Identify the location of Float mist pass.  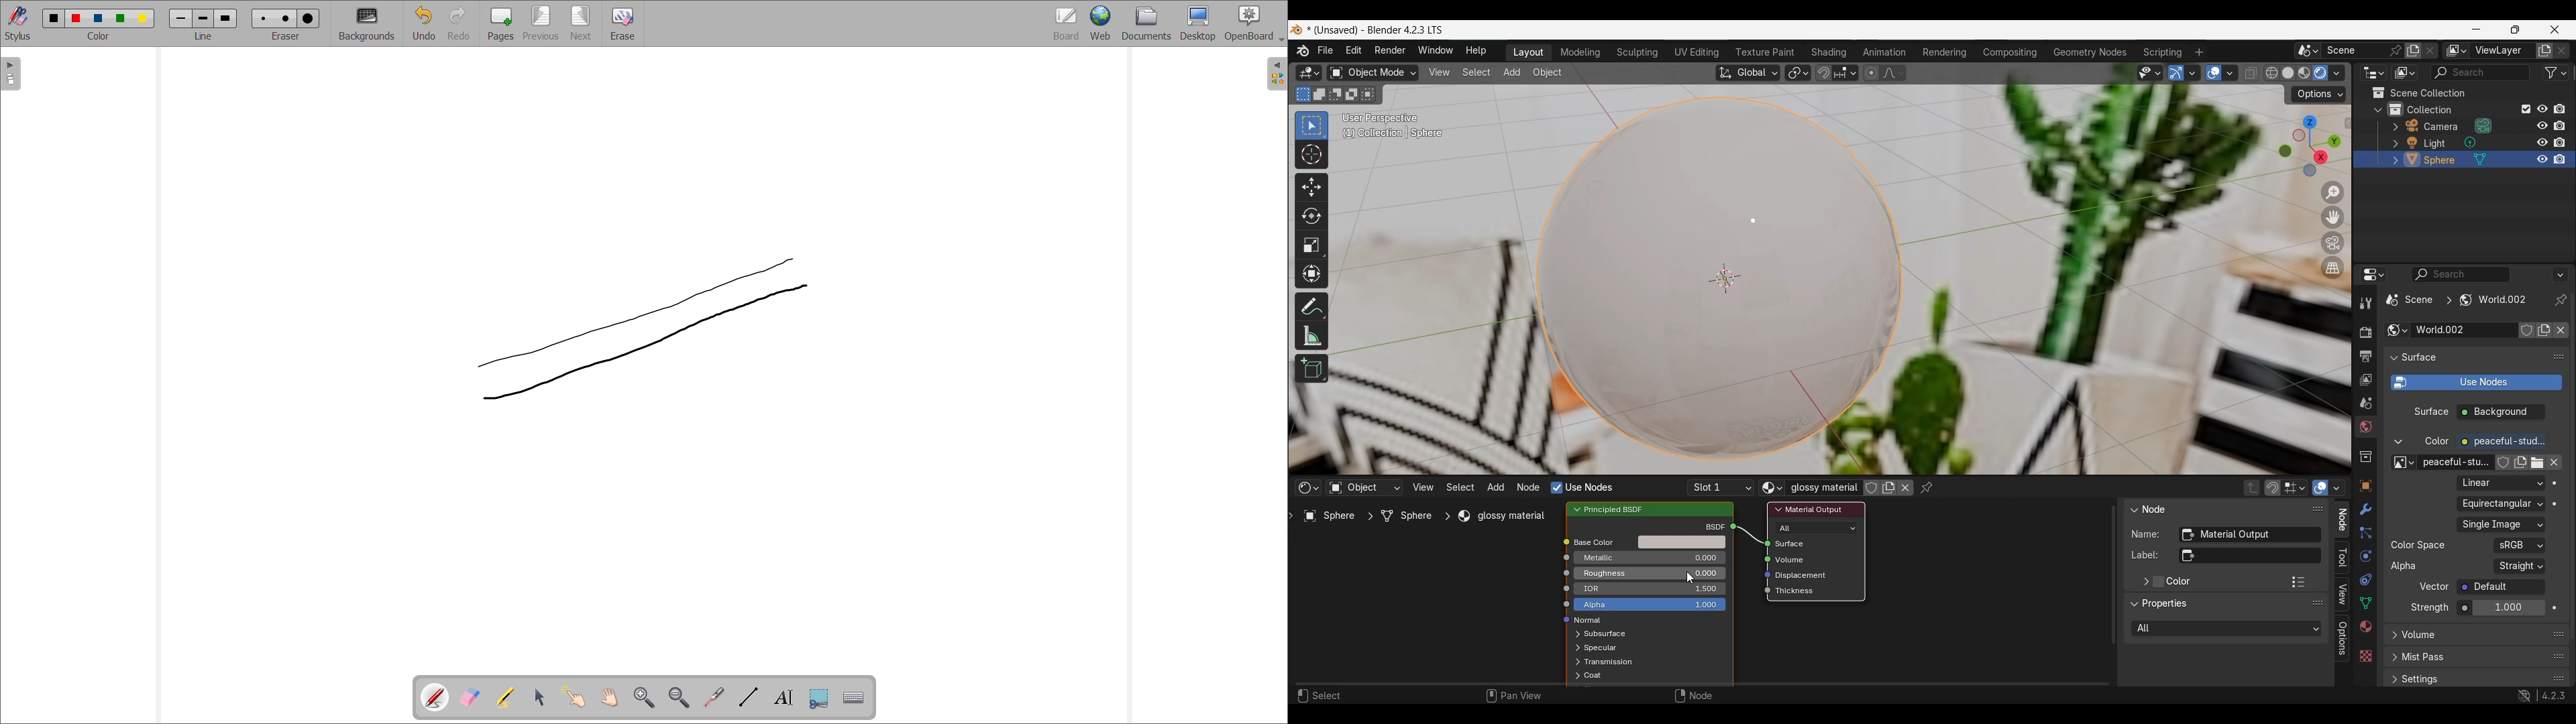
(2559, 656).